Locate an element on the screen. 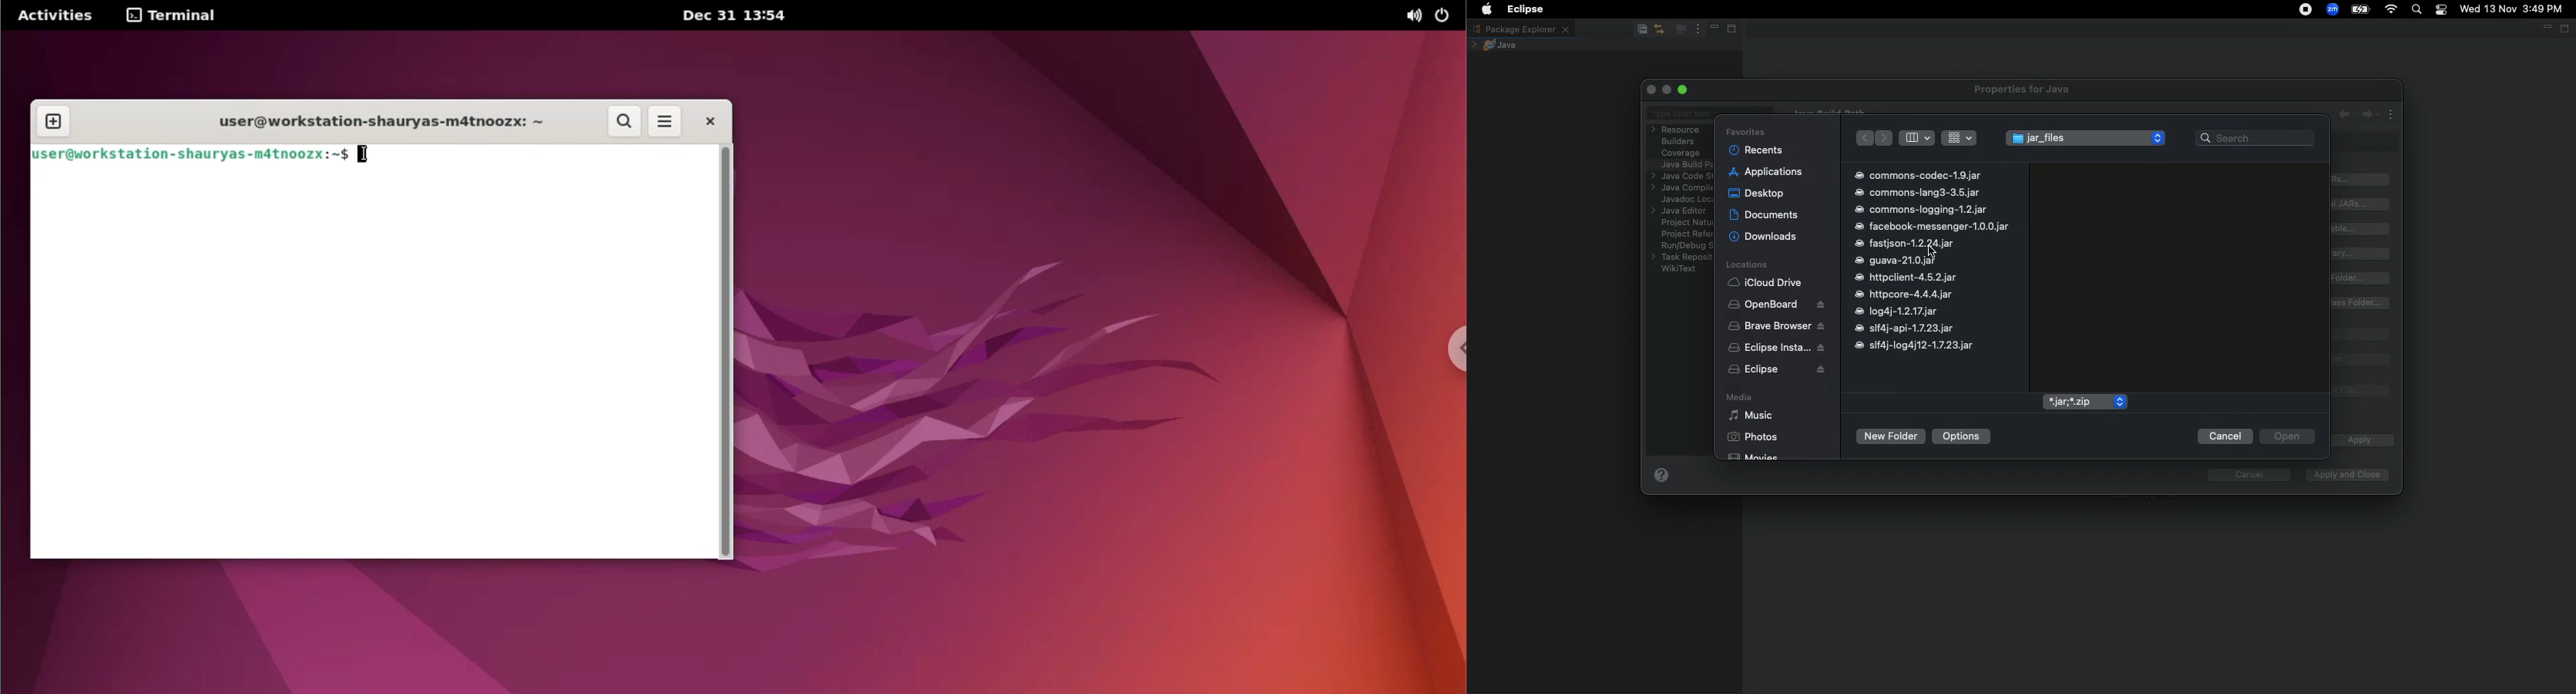 The height and width of the screenshot is (700, 2576). Collapse all is located at coordinates (1641, 30).